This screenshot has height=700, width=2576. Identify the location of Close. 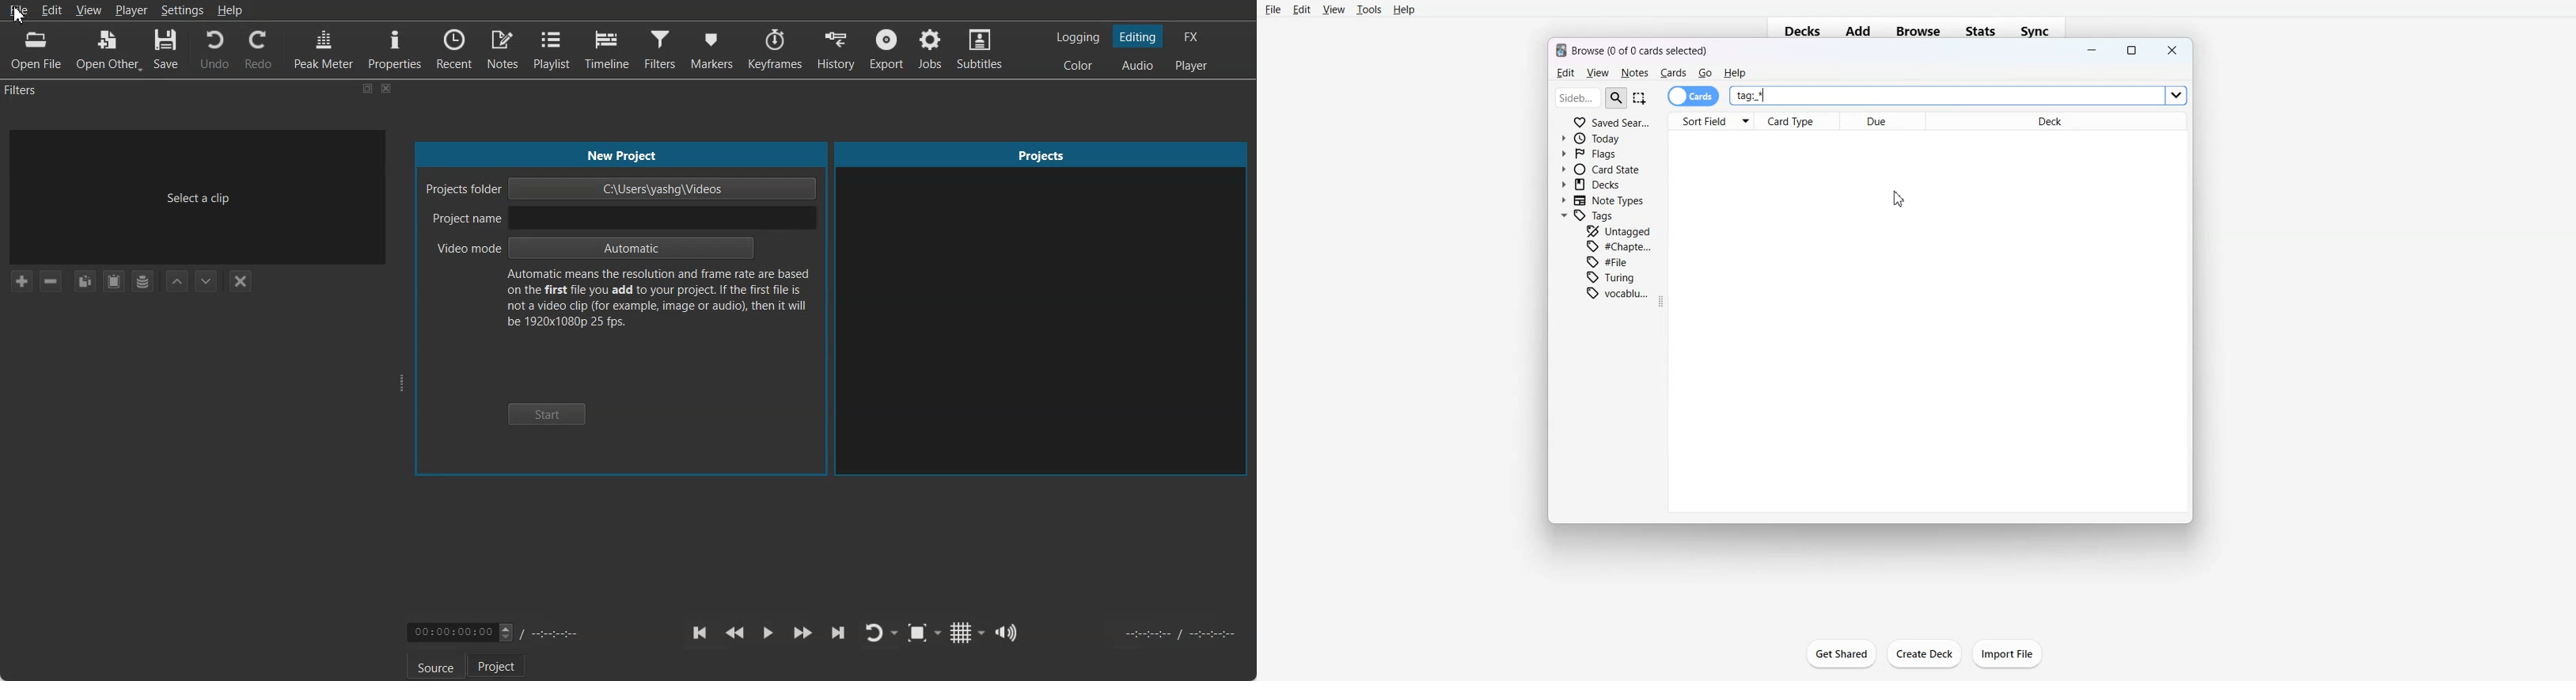
(387, 88).